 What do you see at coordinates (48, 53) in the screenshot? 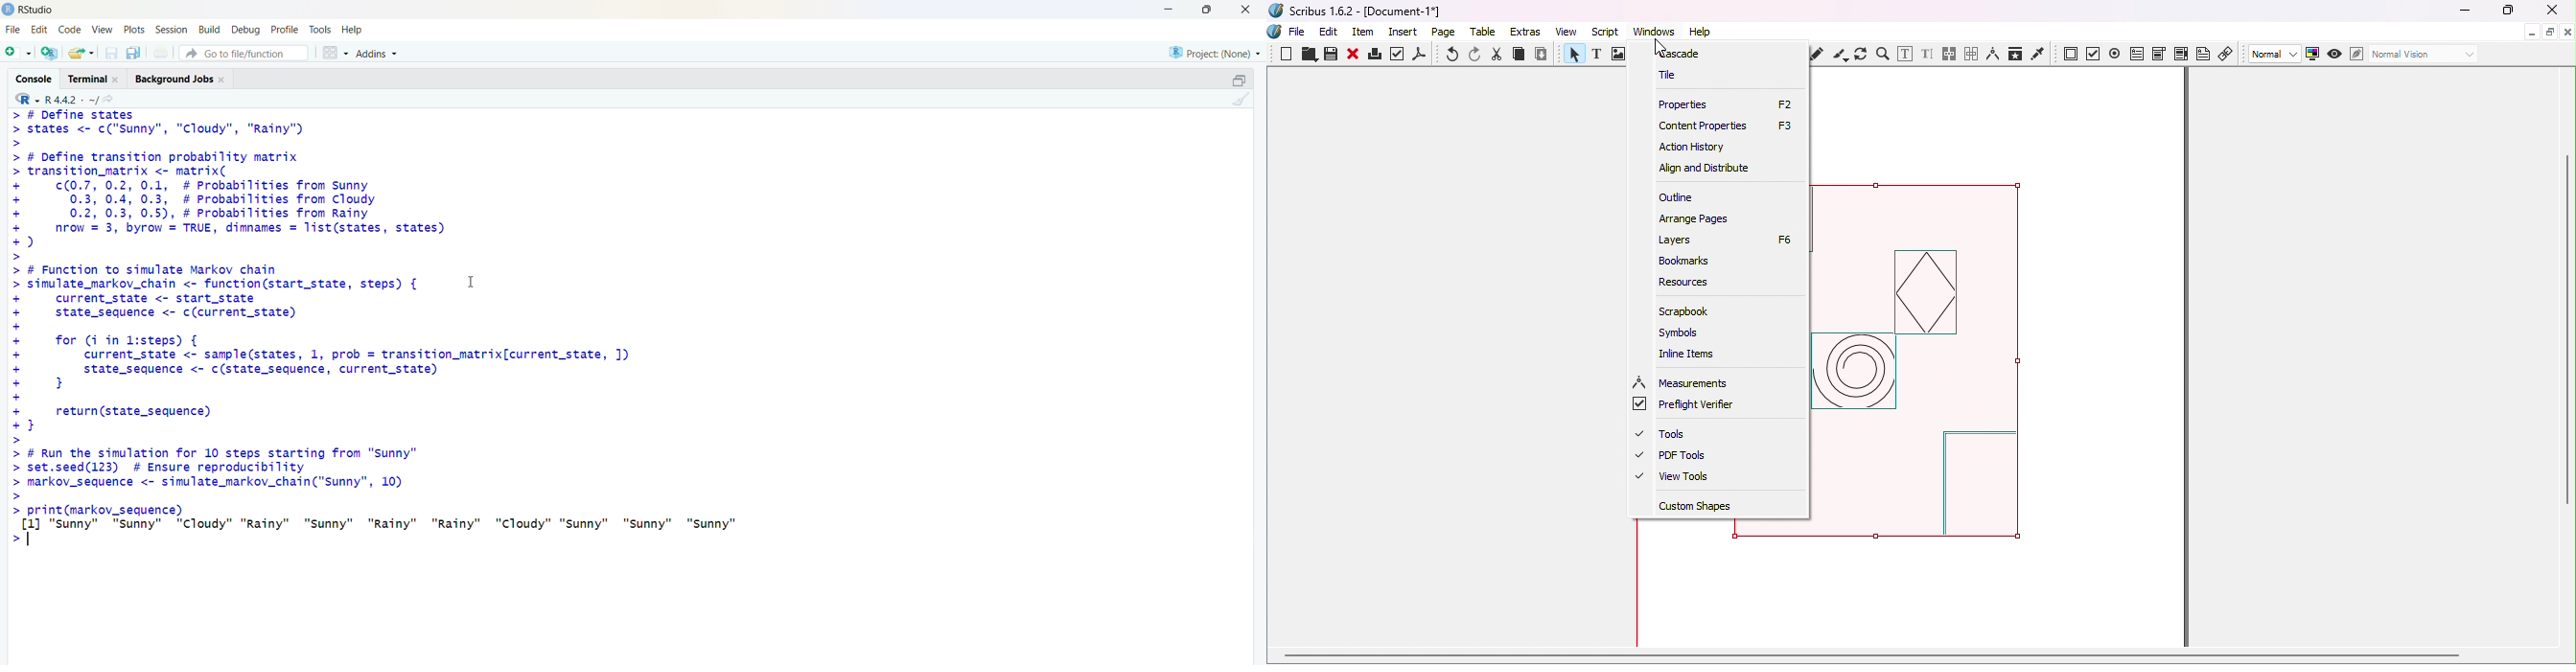
I see `create a project` at bounding box center [48, 53].